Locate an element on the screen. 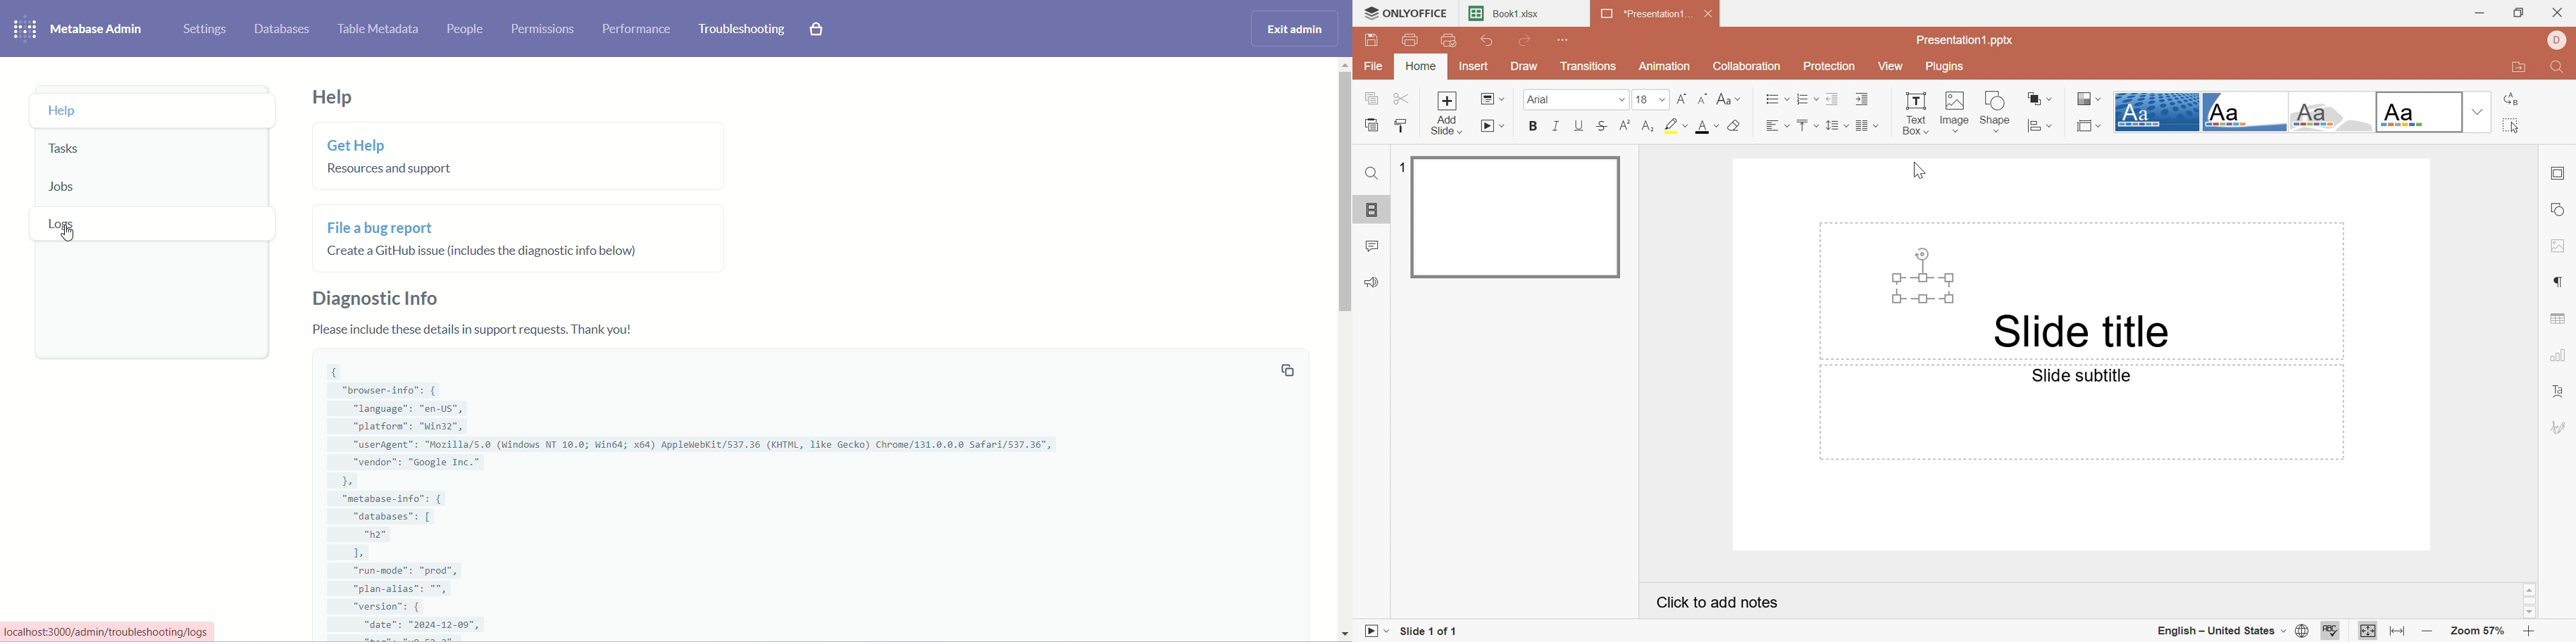 The image size is (2576, 644). Dotted is located at coordinates (2157, 111).